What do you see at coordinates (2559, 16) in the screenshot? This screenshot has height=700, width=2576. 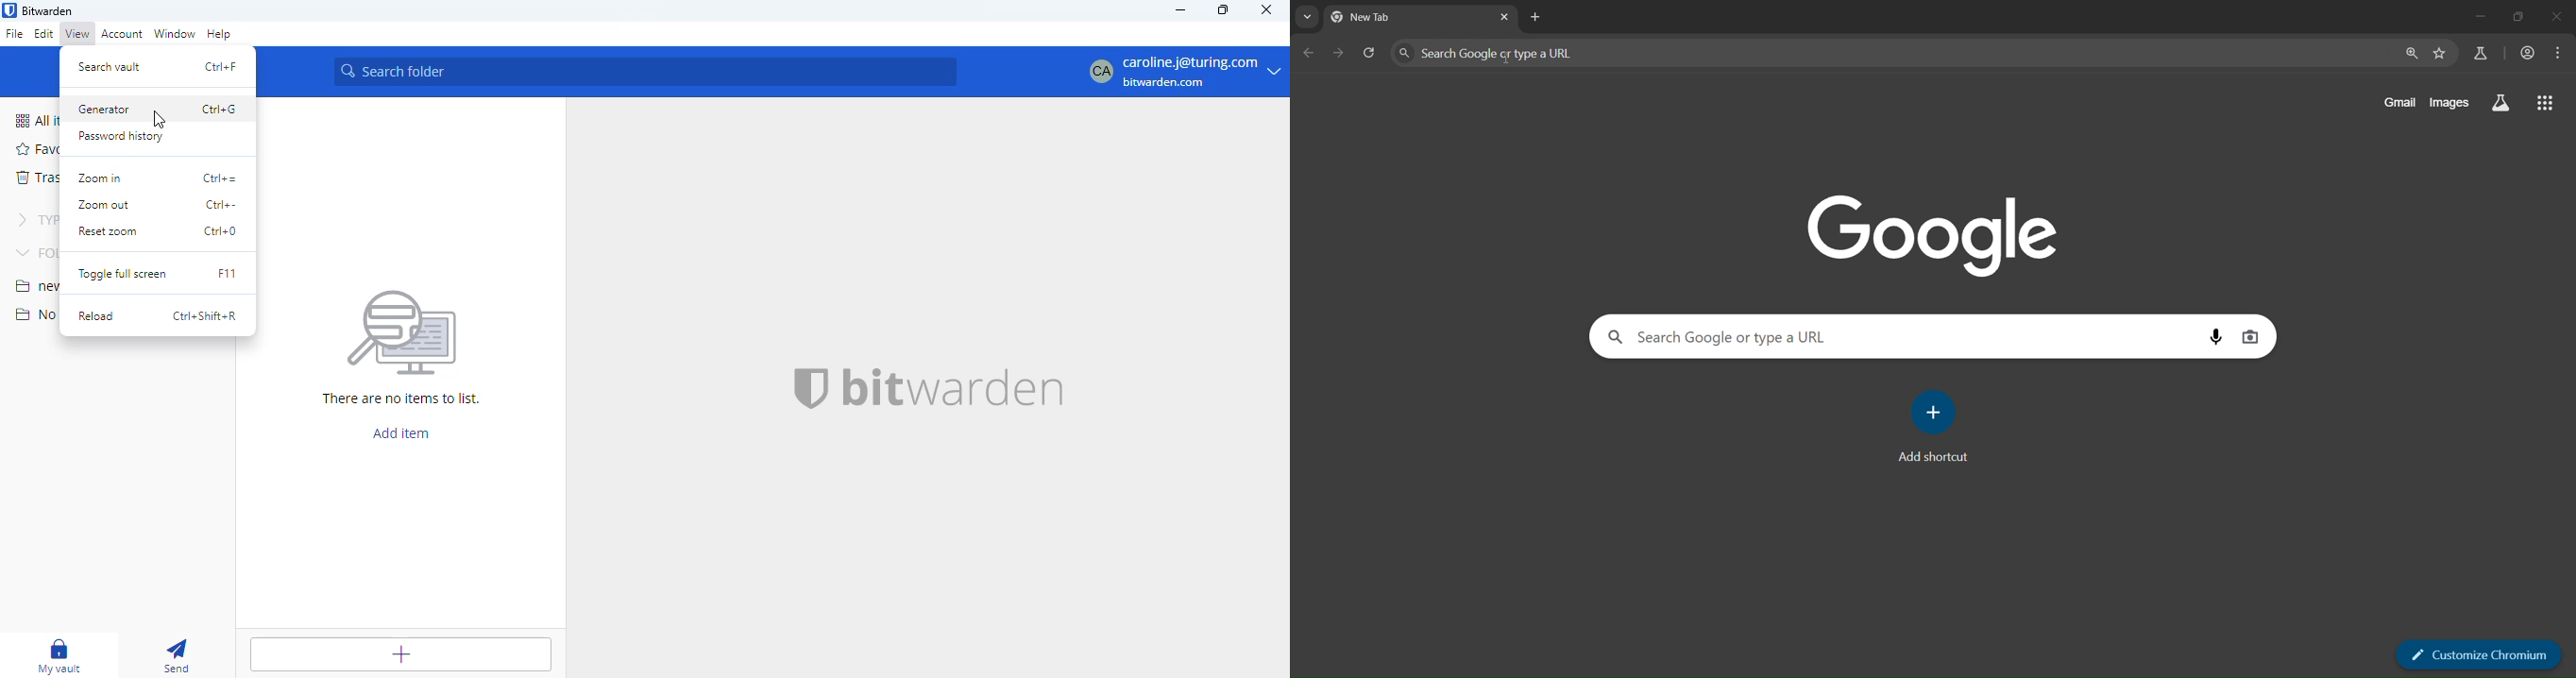 I see `close` at bounding box center [2559, 16].